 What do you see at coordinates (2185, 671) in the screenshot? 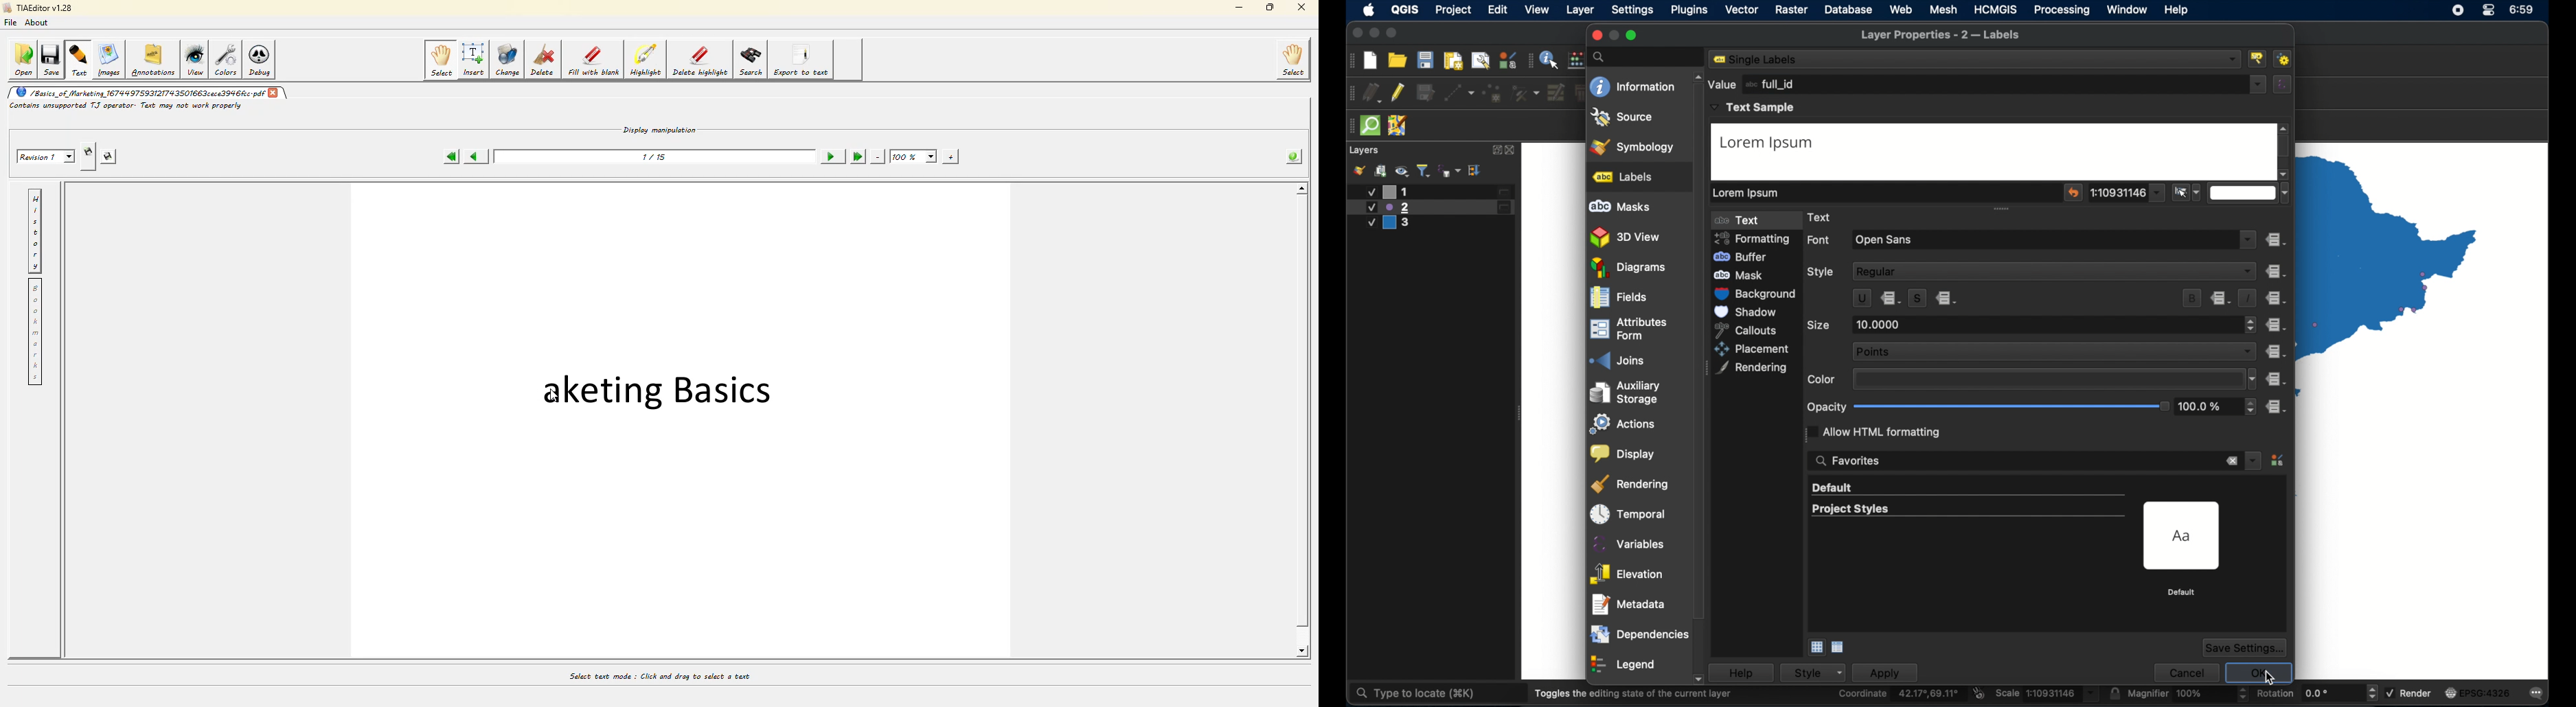
I see `cancel` at bounding box center [2185, 671].